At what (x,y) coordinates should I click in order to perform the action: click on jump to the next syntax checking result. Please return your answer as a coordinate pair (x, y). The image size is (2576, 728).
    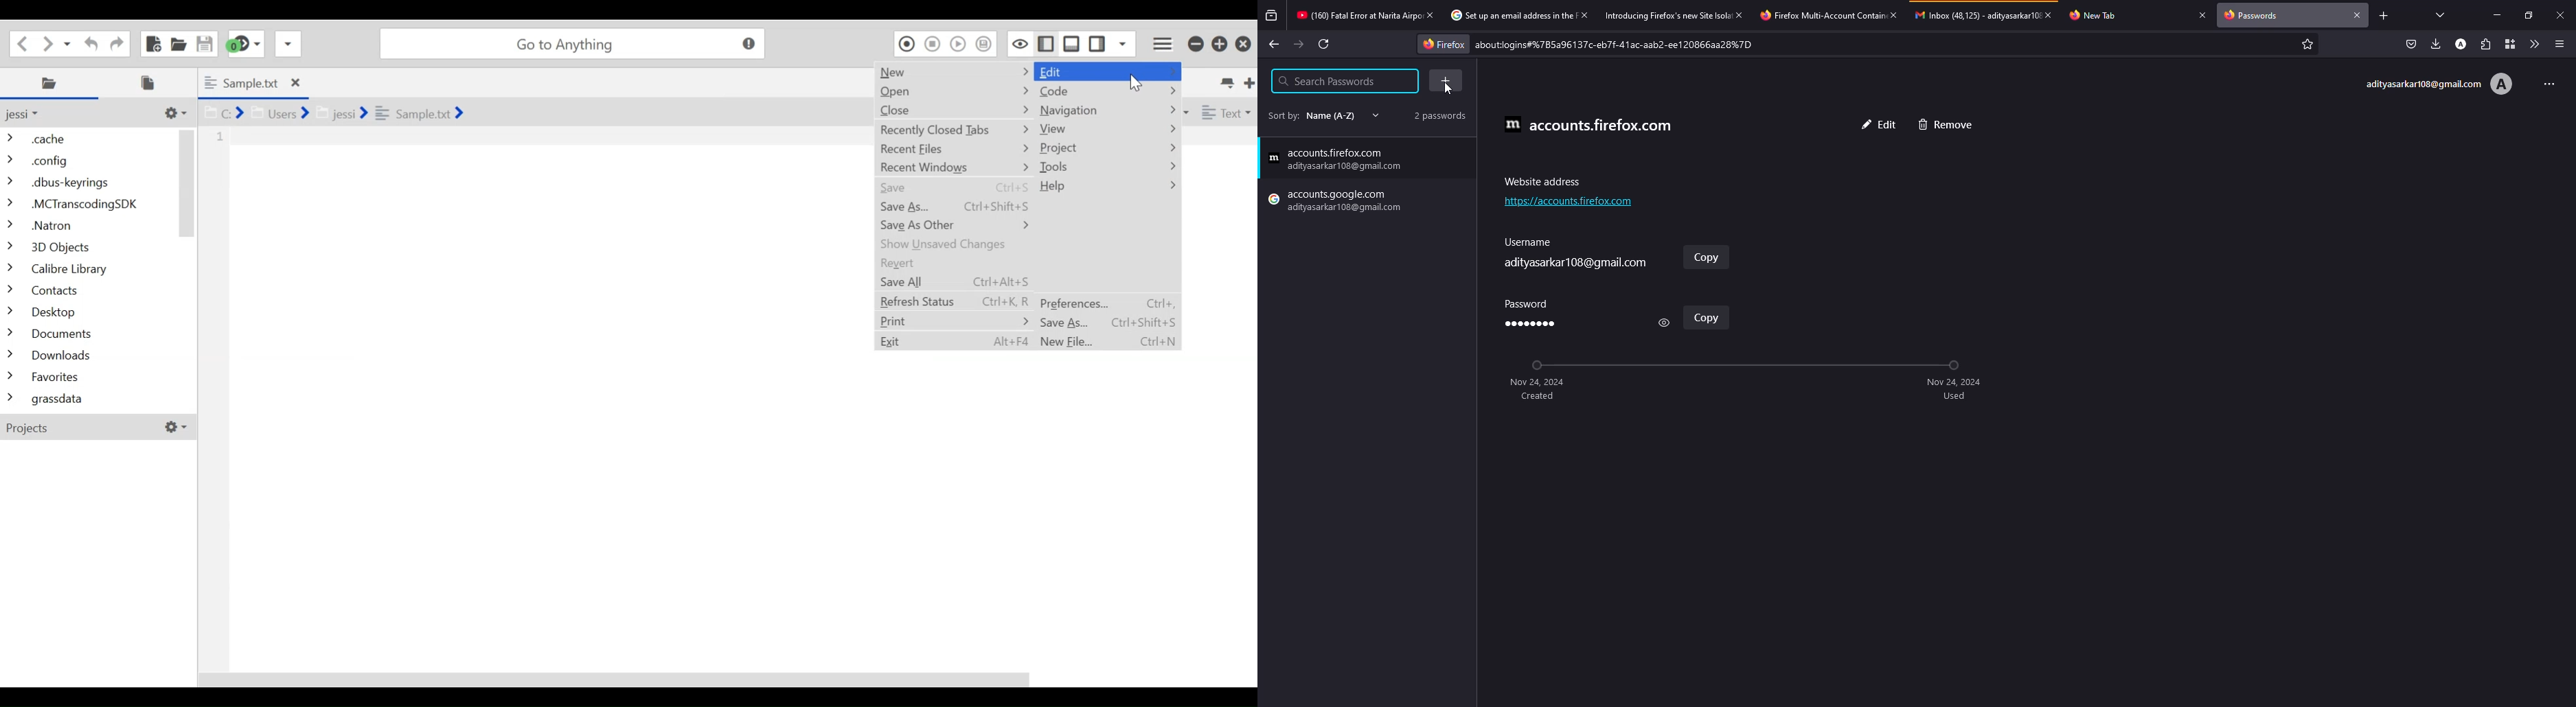
    Looking at the image, I should click on (245, 44).